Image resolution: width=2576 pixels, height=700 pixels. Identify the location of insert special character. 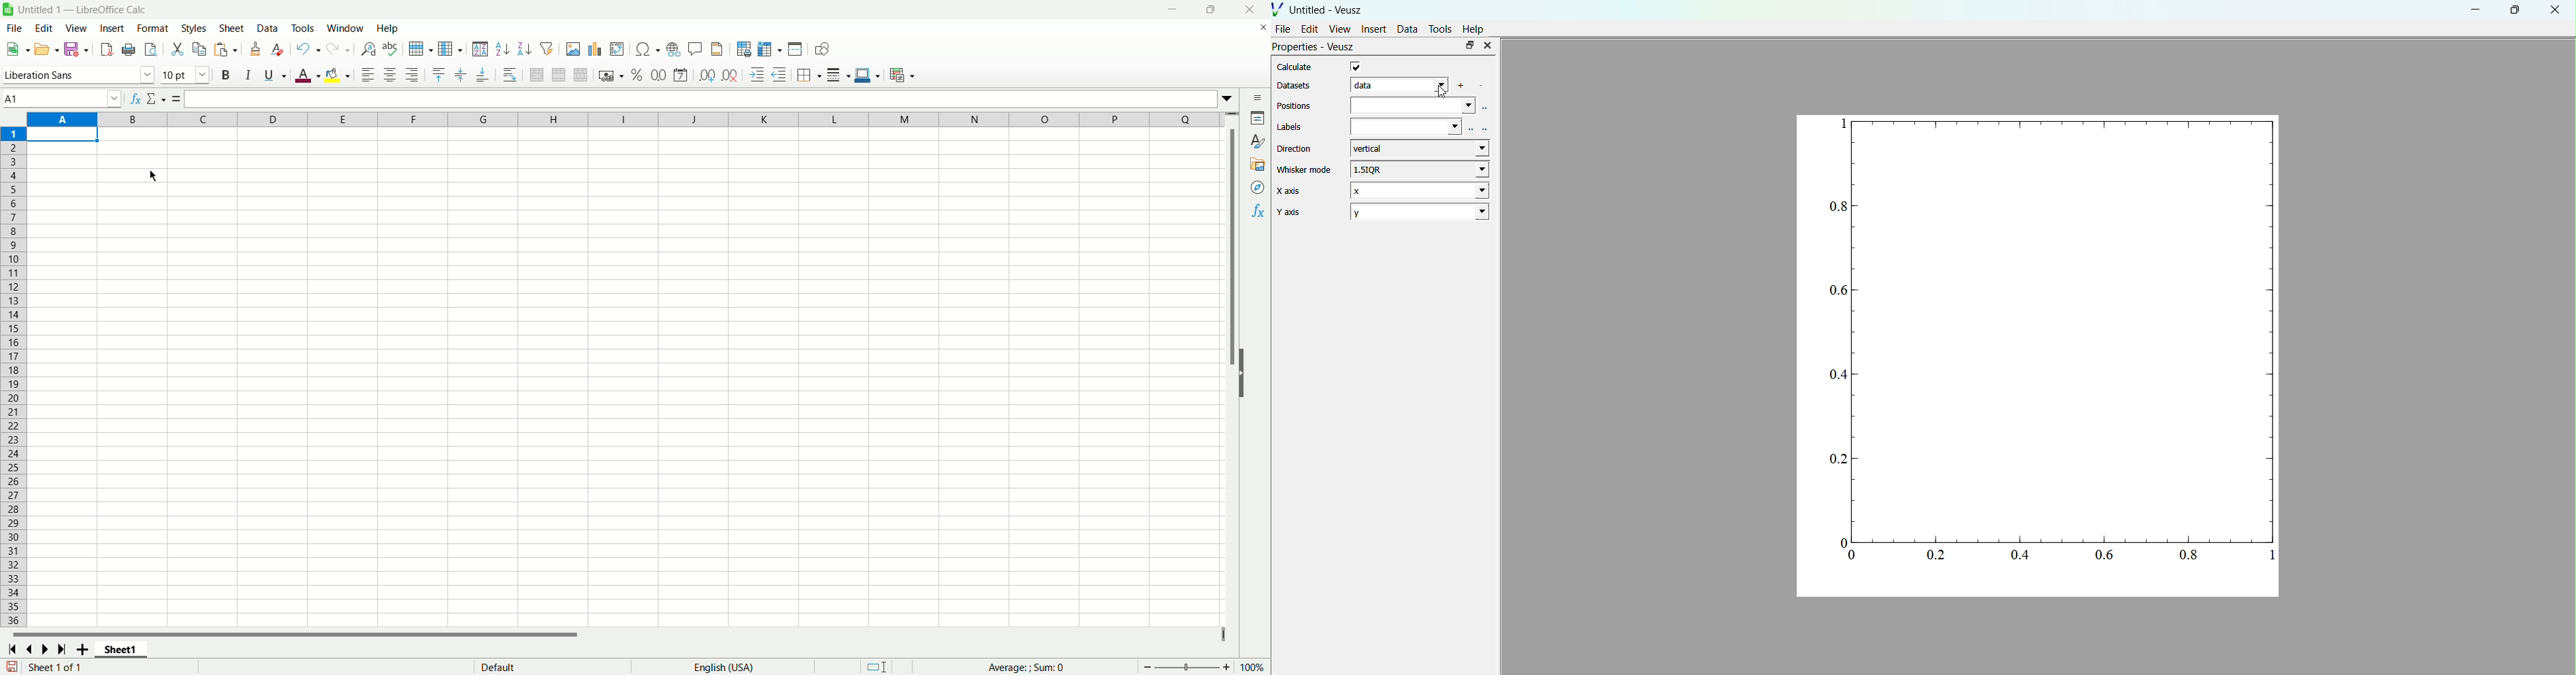
(650, 49).